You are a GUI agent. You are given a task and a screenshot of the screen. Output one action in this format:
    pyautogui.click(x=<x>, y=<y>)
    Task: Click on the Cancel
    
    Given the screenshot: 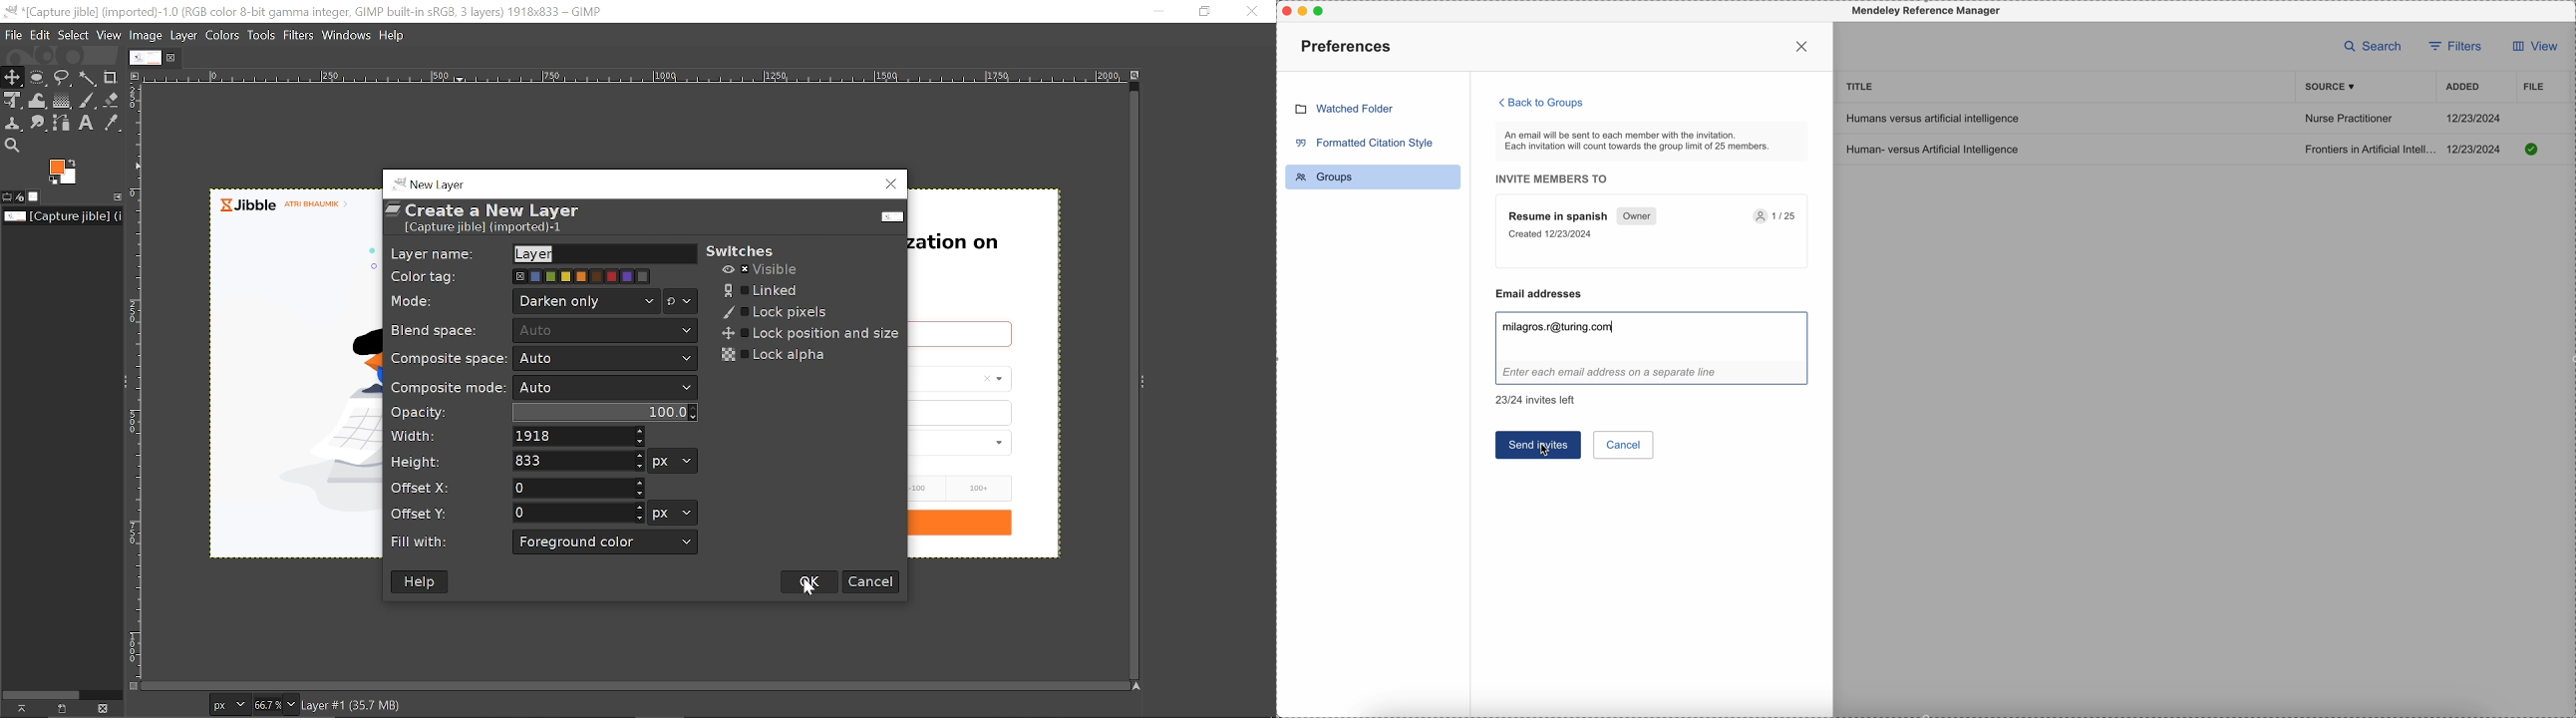 What is the action you would take?
    pyautogui.click(x=870, y=581)
    